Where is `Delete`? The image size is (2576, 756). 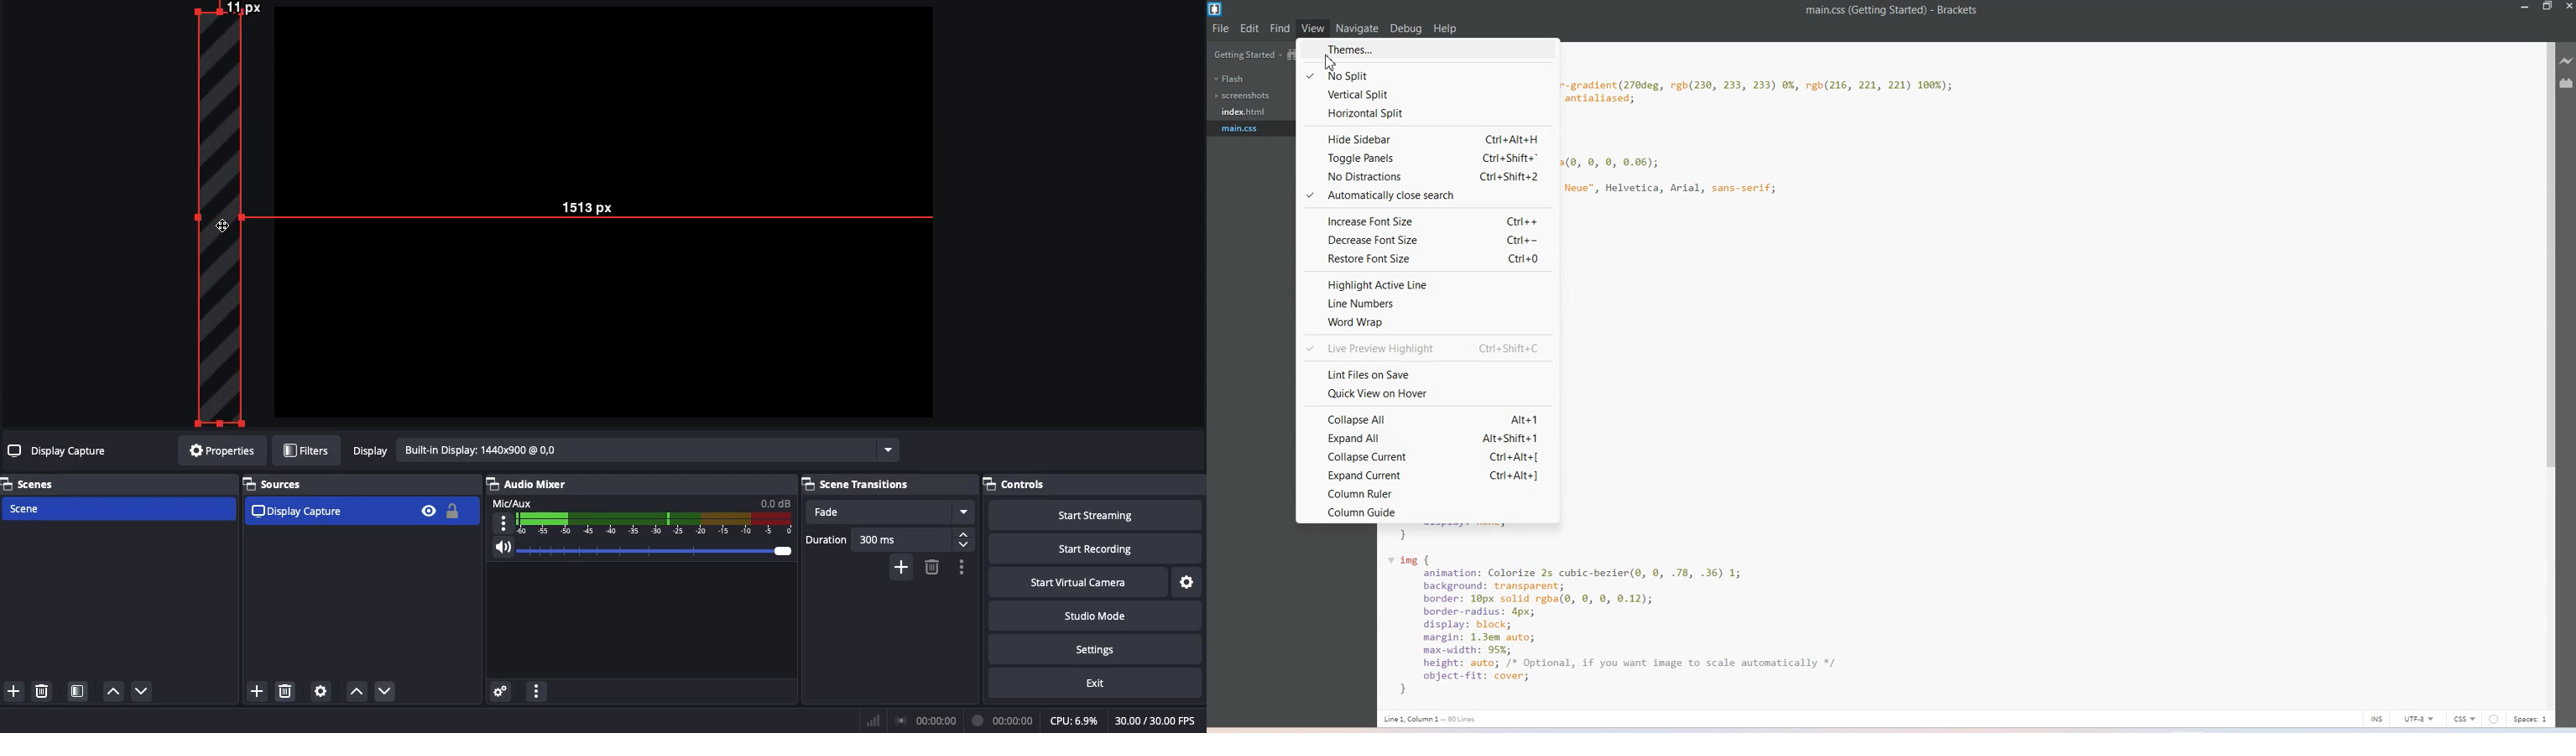 Delete is located at coordinates (286, 692).